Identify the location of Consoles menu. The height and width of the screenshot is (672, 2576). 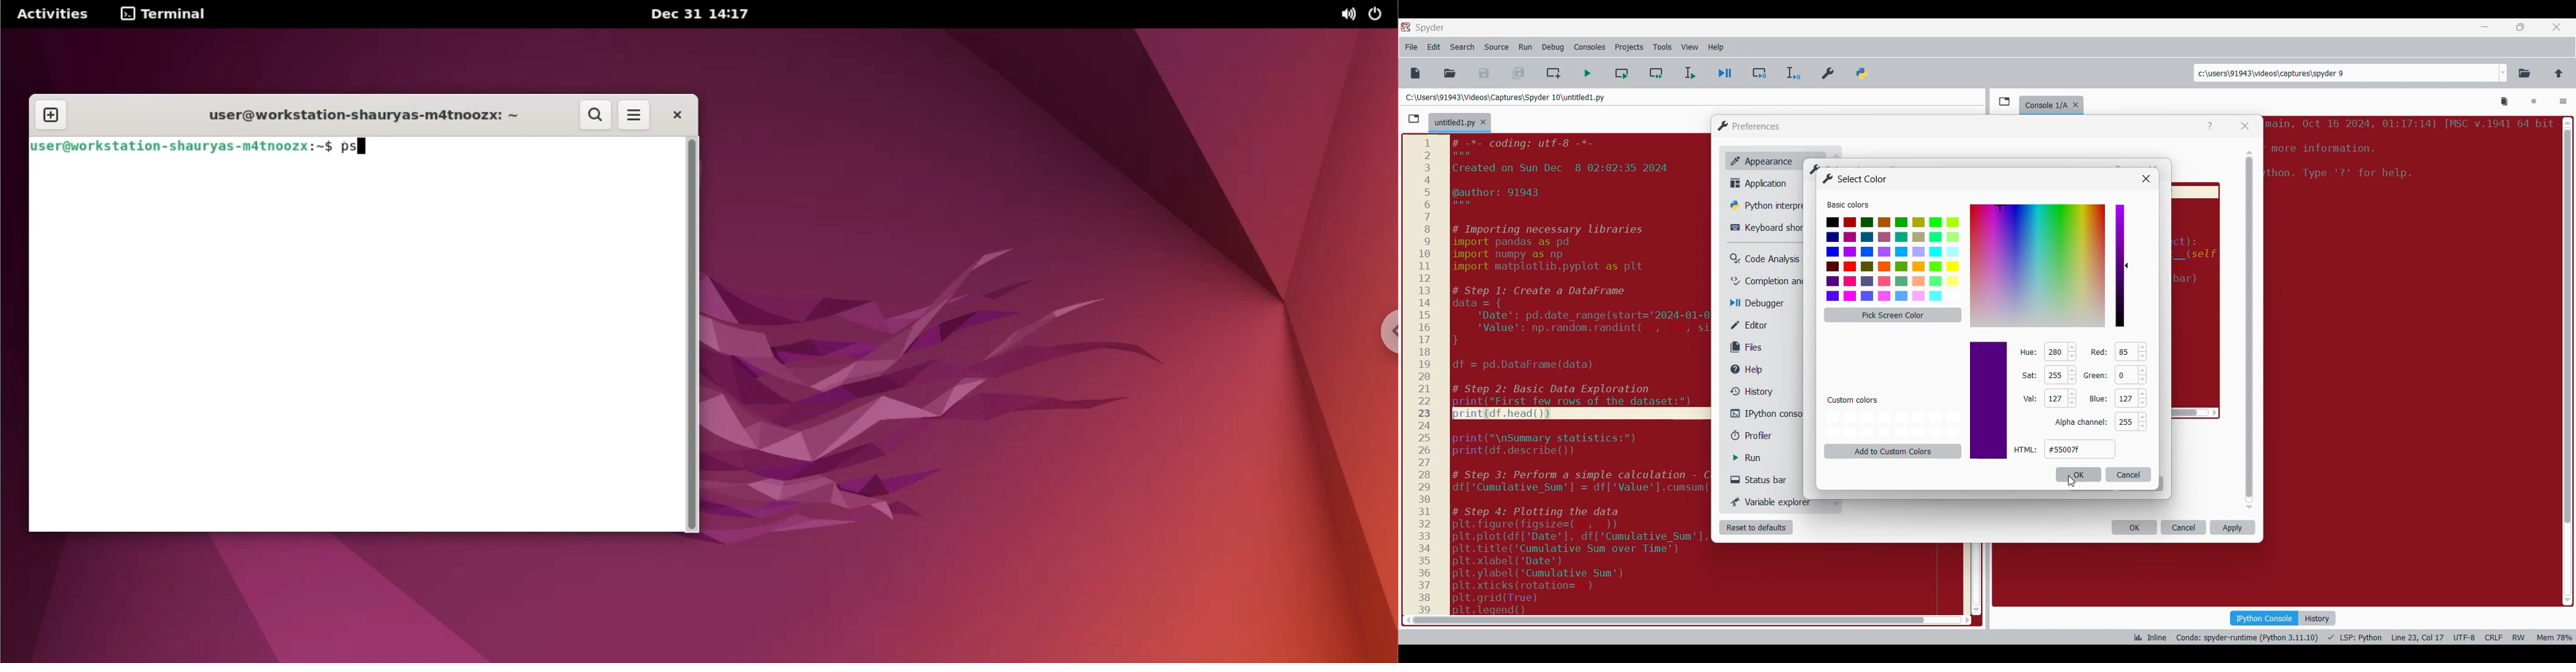
(1590, 47).